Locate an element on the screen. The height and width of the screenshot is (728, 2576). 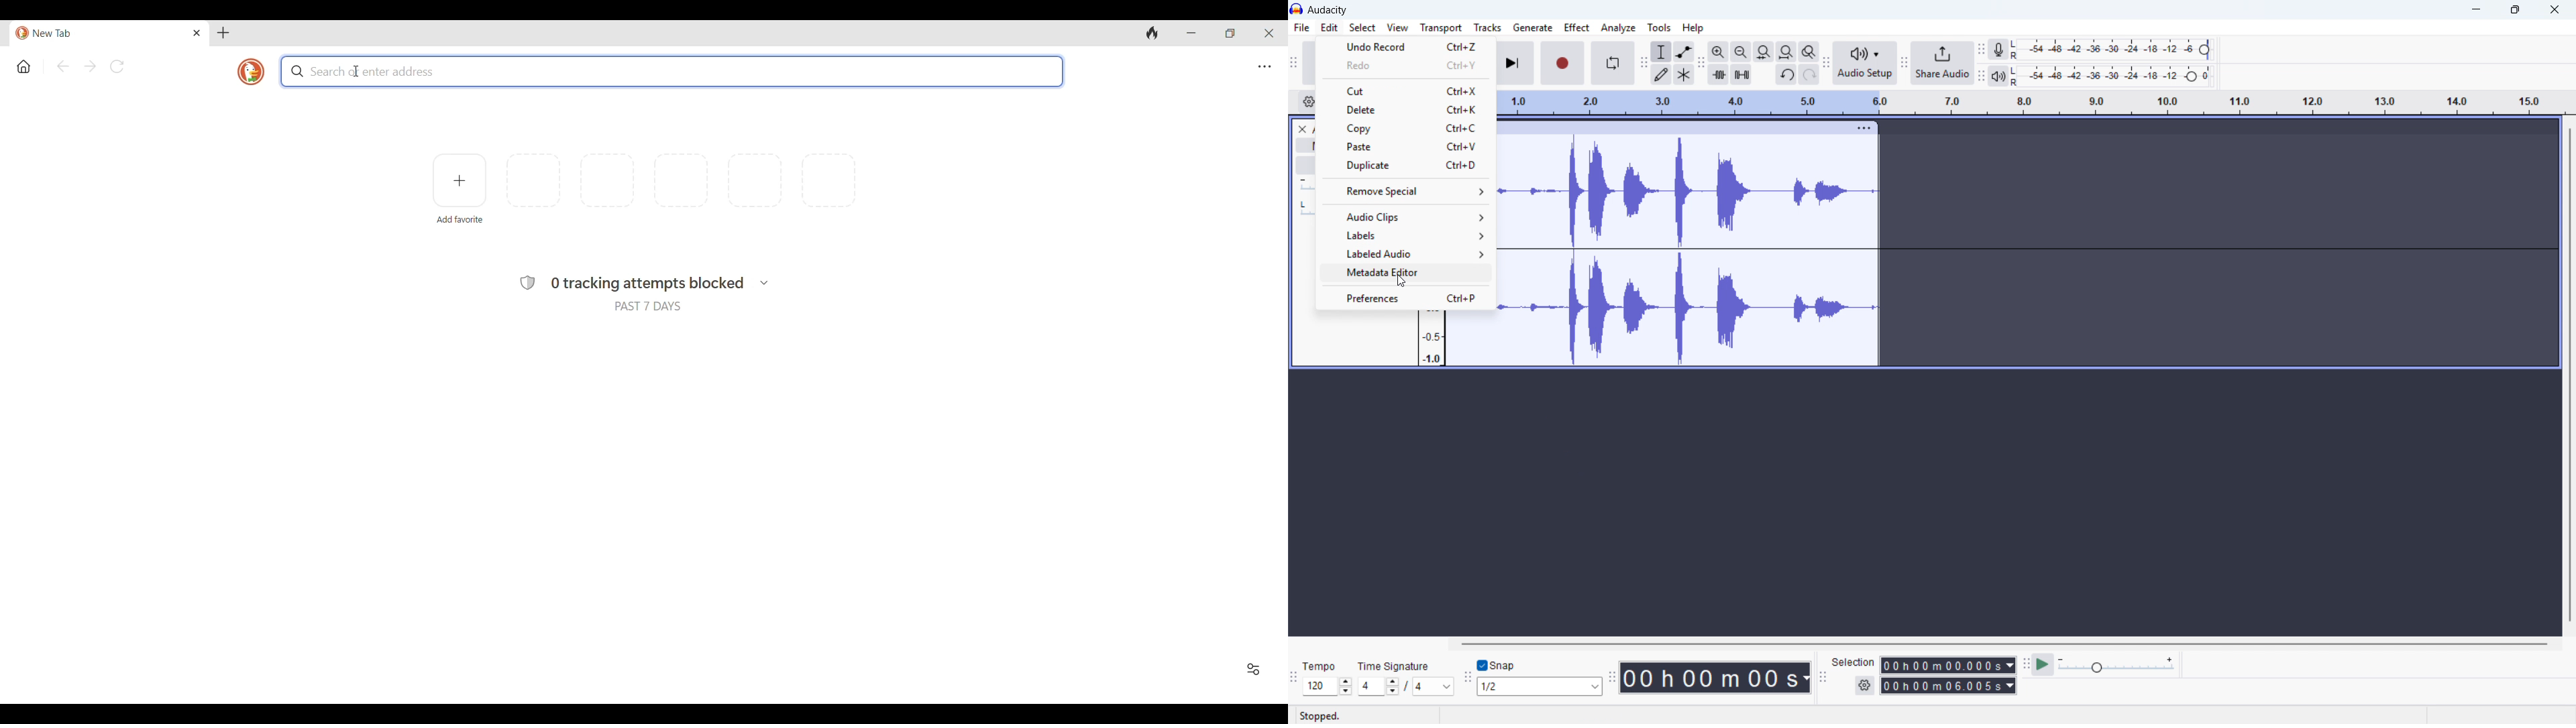
Clear browsing history is located at coordinates (1152, 34).